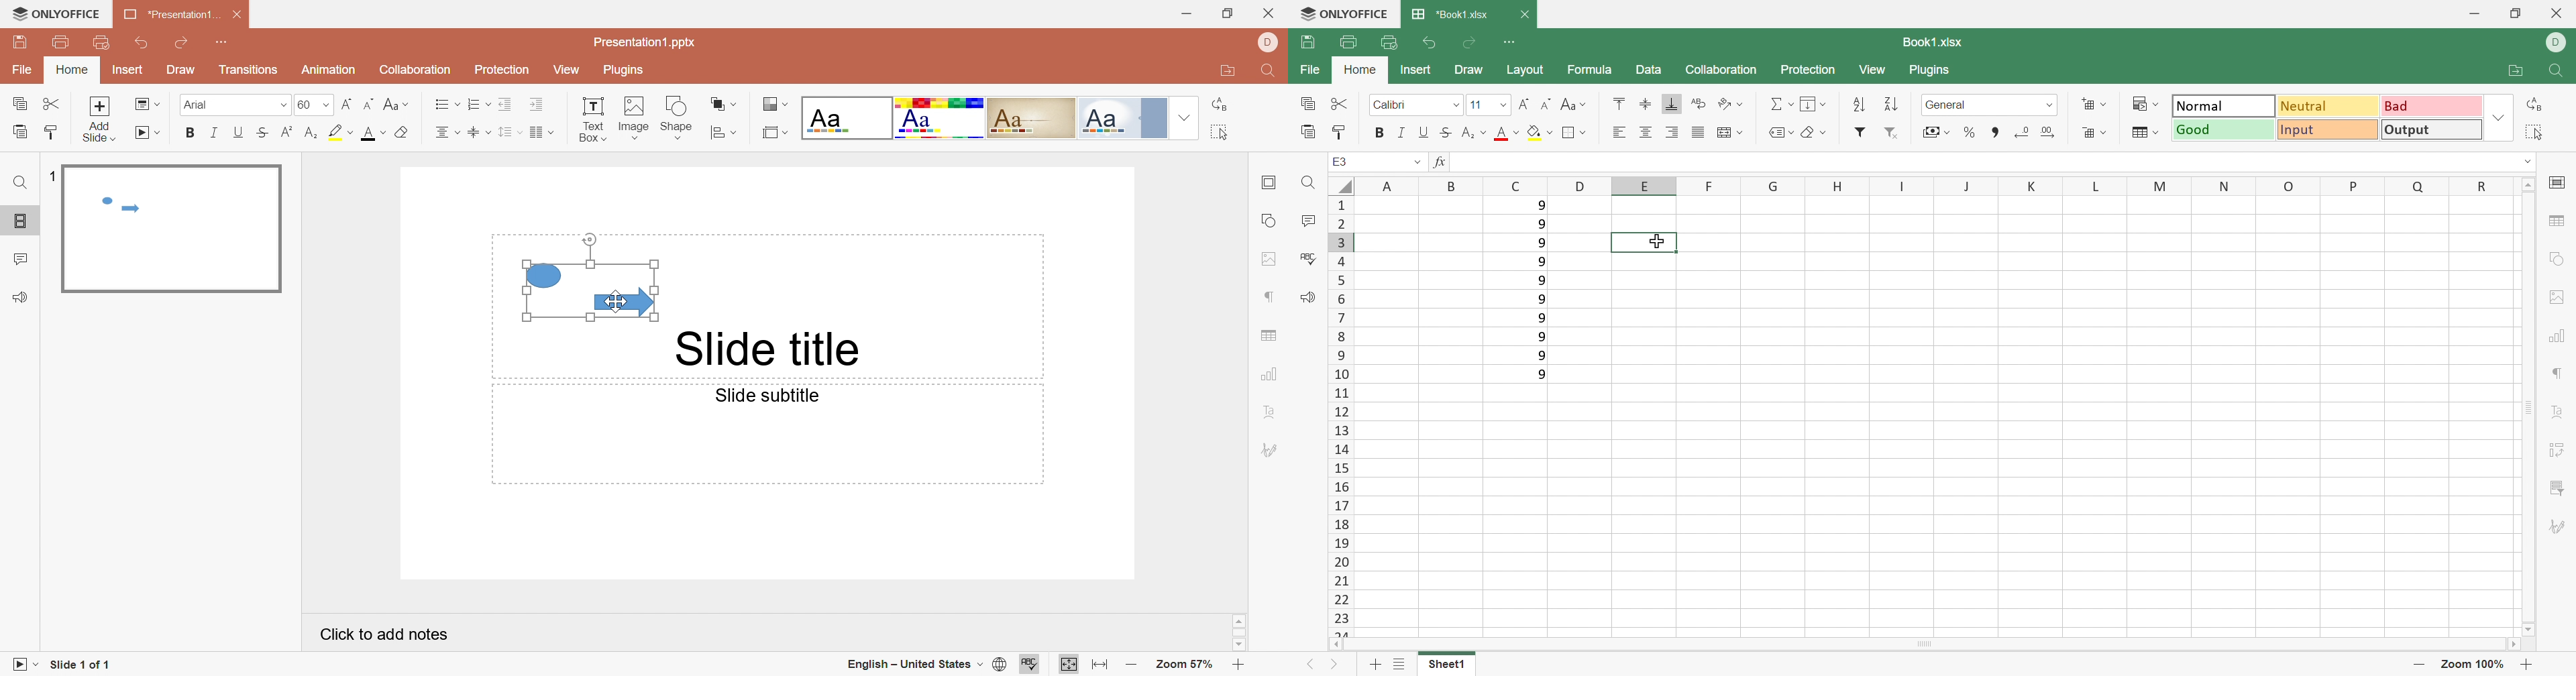 Image resolution: width=2576 pixels, height=700 pixels. What do you see at coordinates (594, 120) in the screenshot?
I see `Text Box` at bounding box center [594, 120].